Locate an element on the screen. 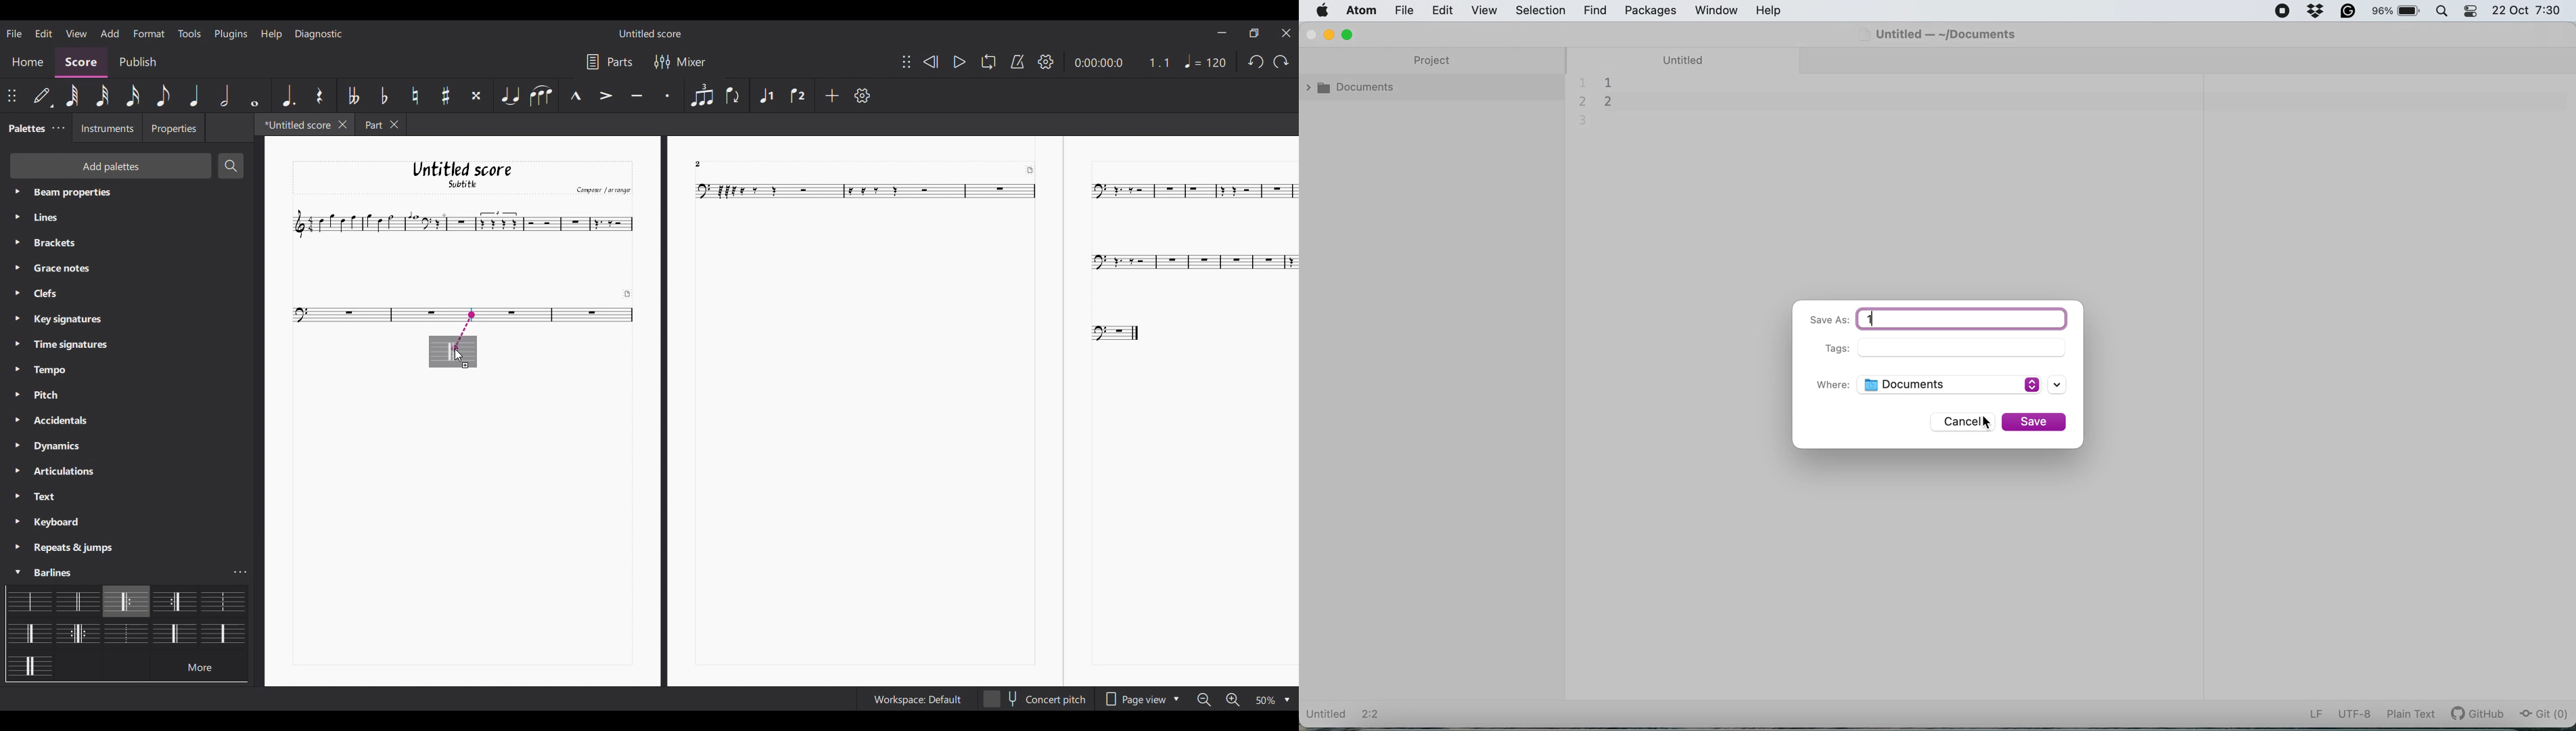  Diagnostic menu is located at coordinates (319, 34).